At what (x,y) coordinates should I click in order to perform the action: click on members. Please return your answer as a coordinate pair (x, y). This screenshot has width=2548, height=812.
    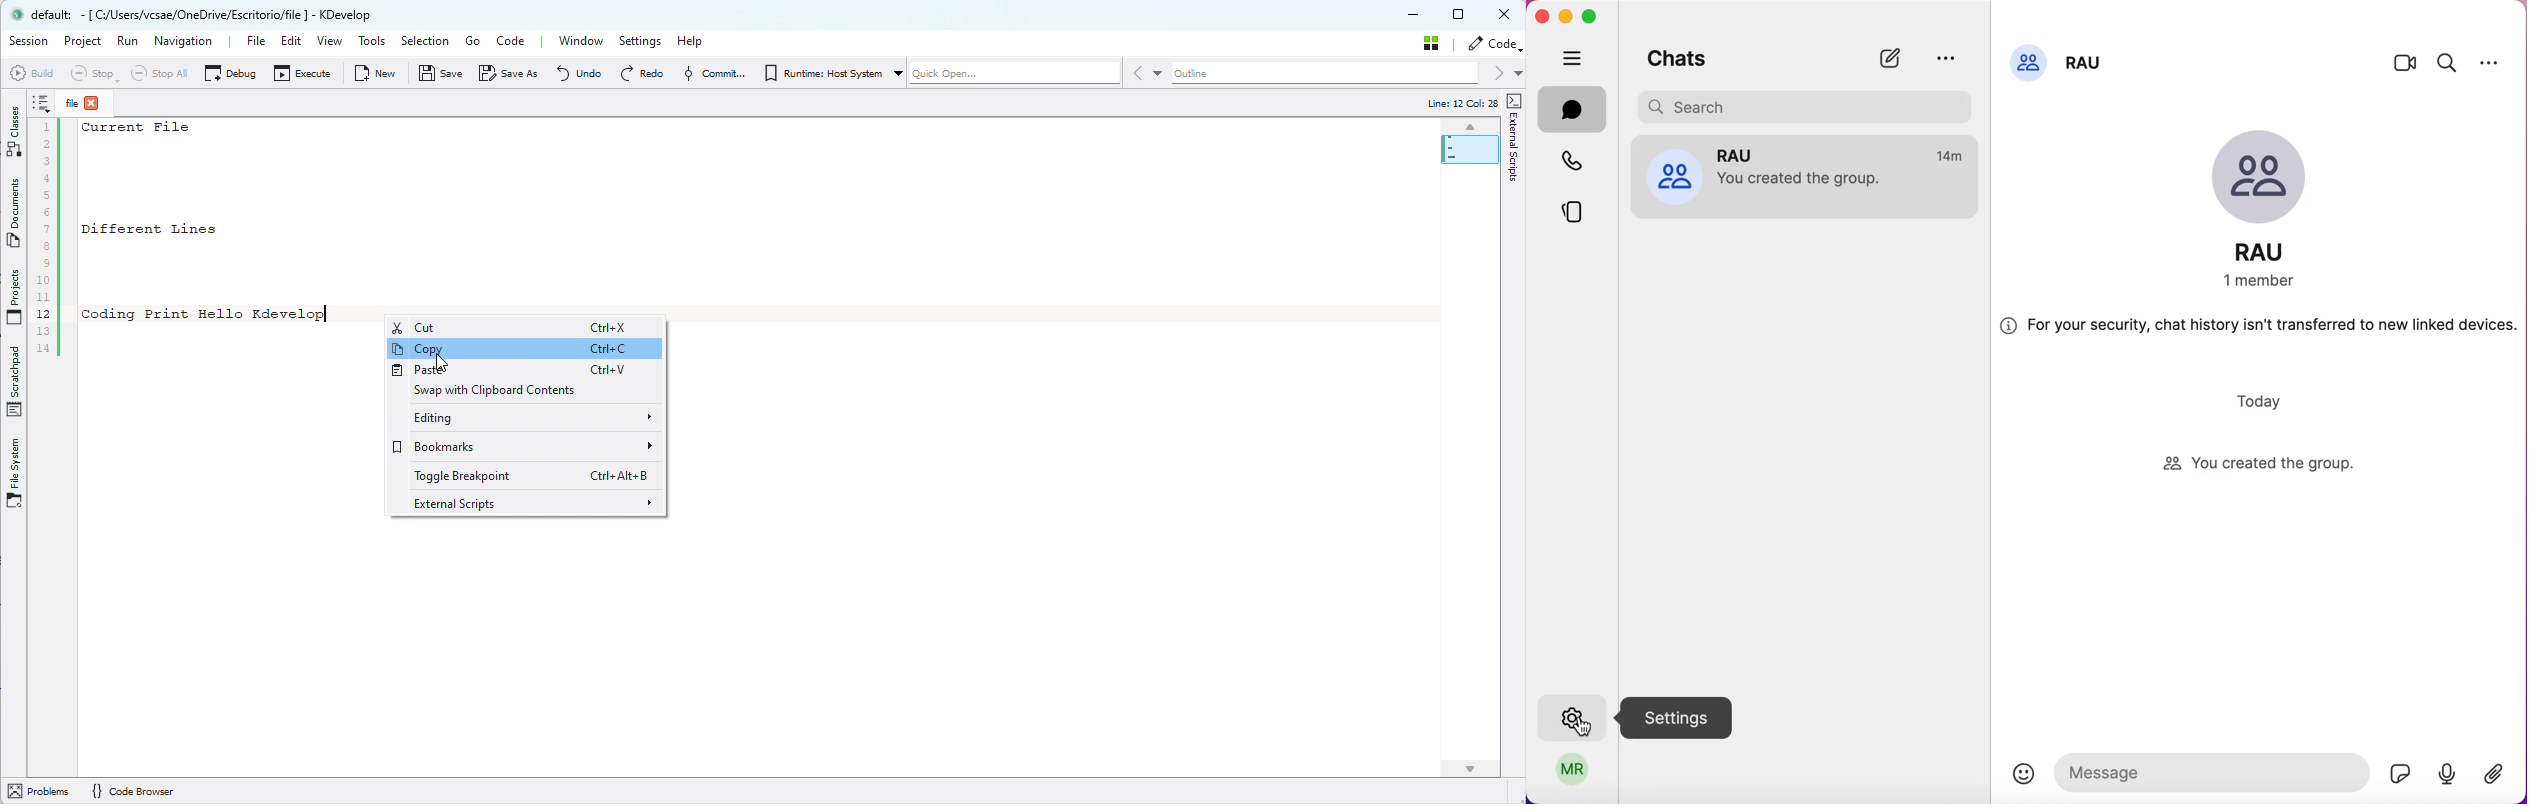
    Looking at the image, I should click on (2268, 283).